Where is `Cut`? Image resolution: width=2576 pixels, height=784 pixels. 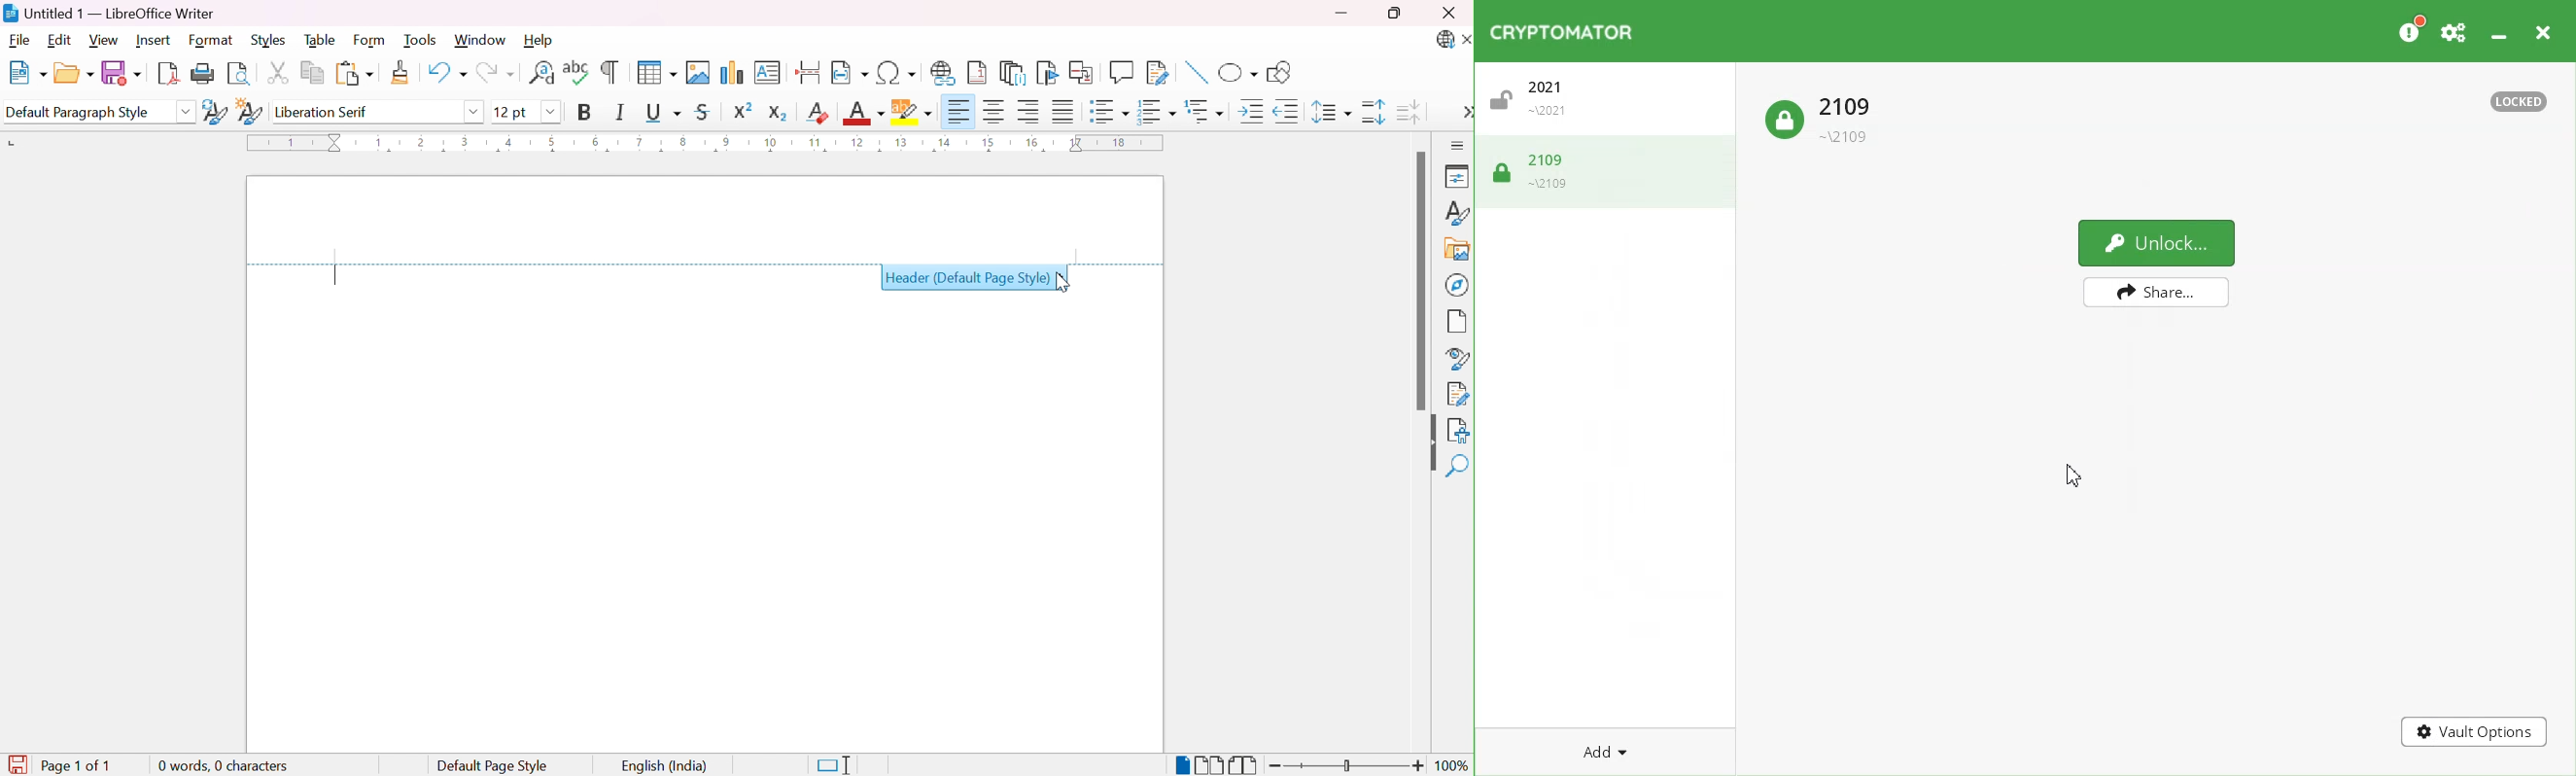 Cut is located at coordinates (280, 71).